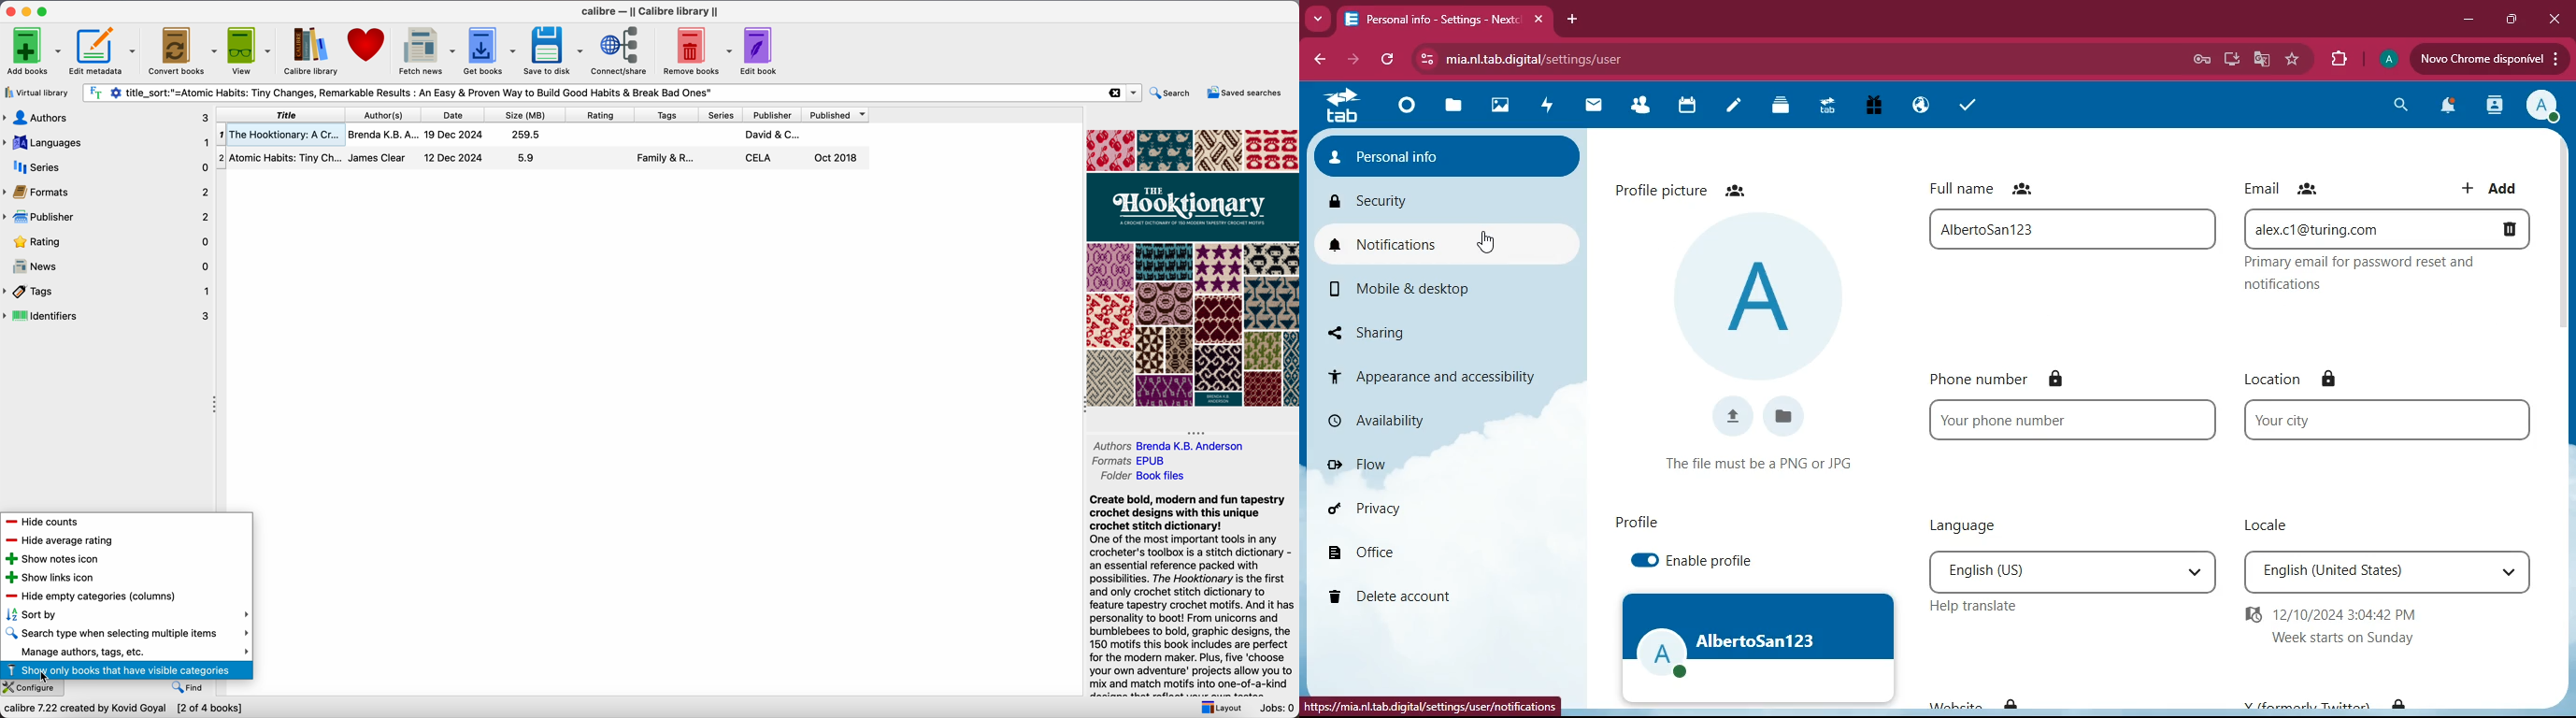 This screenshot has width=2576, height=728. I want to click on profile picture, so click(1697, 189).